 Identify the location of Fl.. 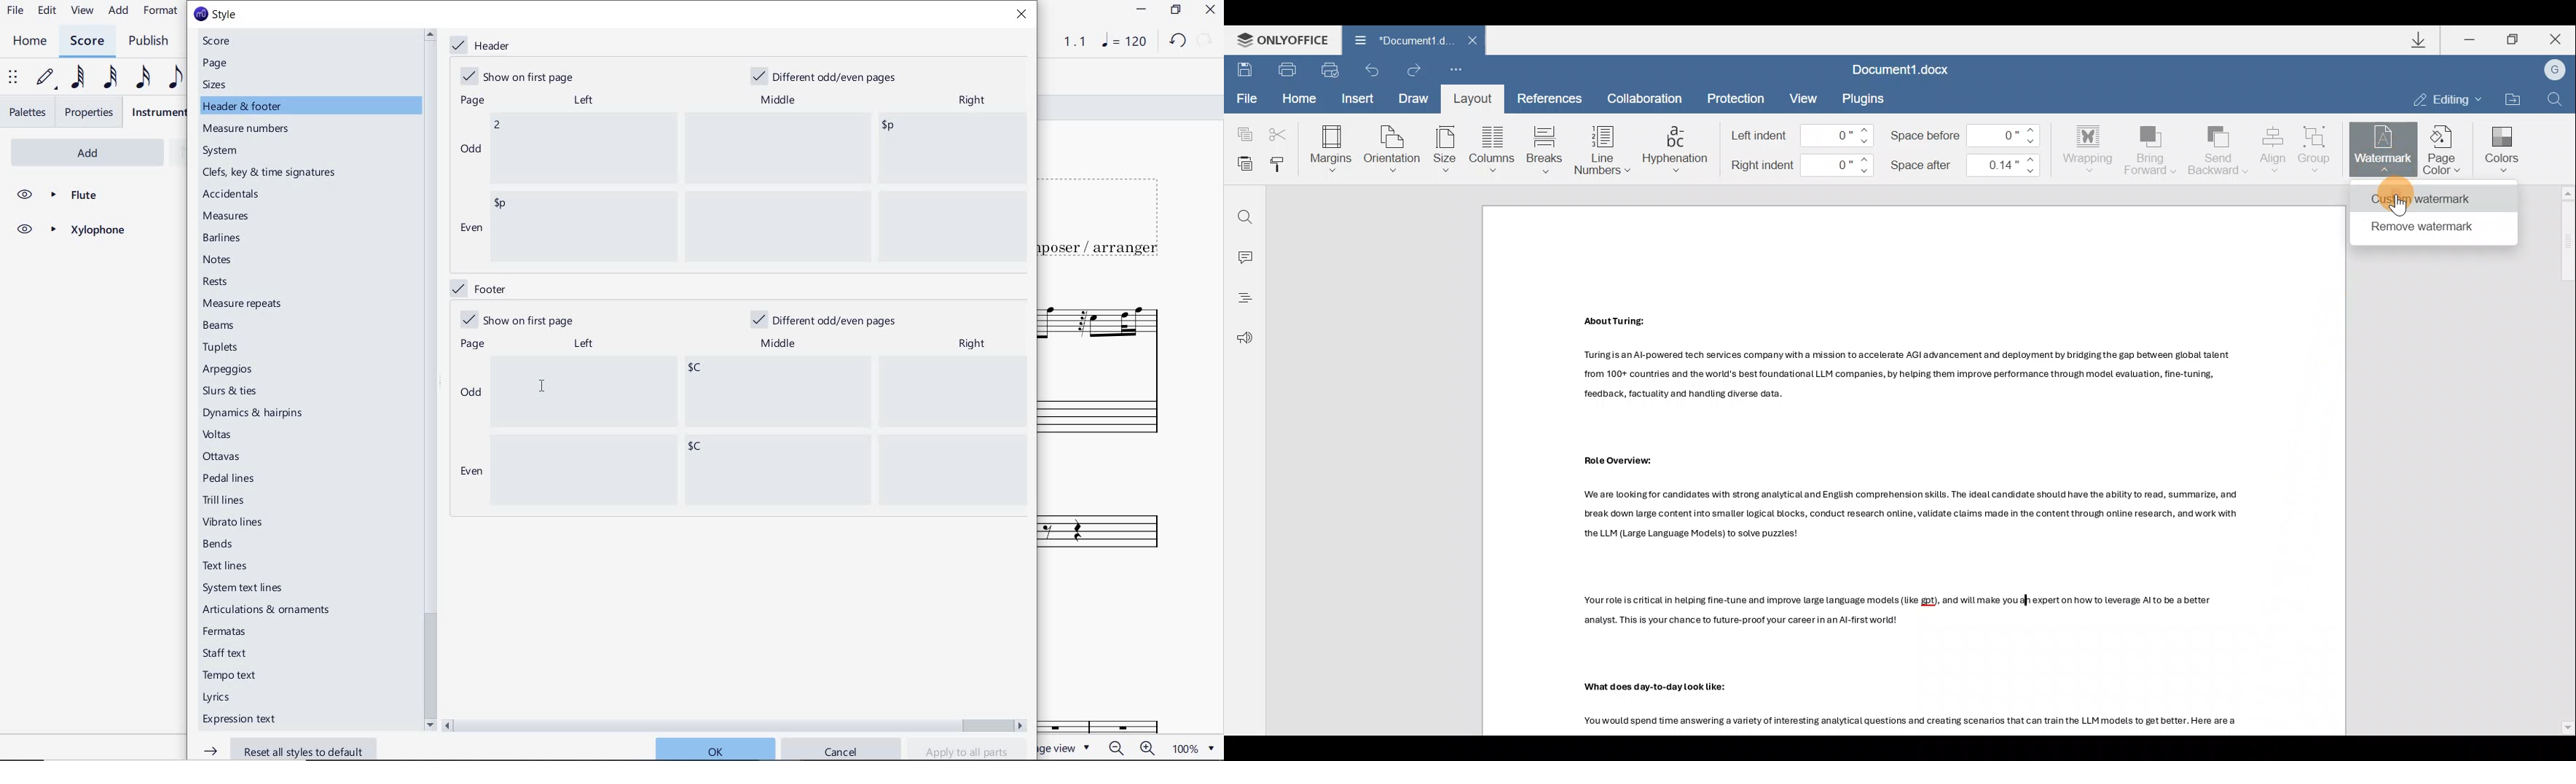
(1122, 707).